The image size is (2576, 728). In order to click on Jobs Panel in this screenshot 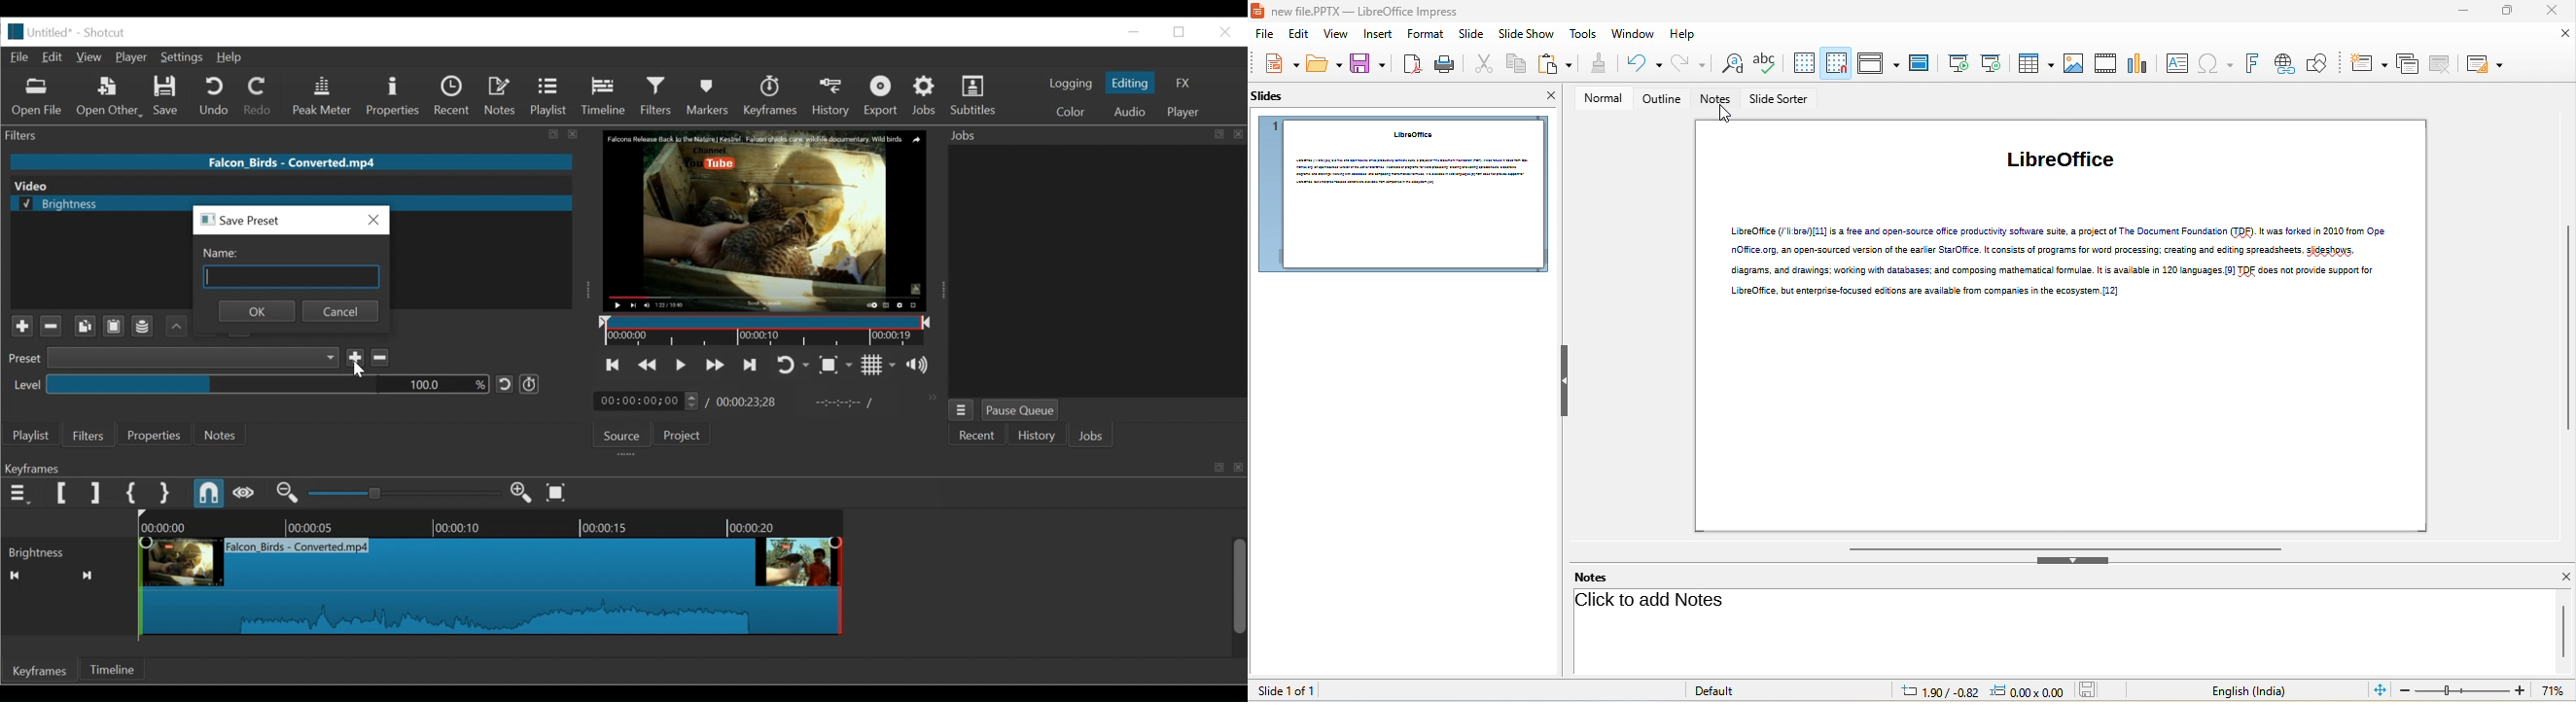, I will do `click(1094, 135)`.